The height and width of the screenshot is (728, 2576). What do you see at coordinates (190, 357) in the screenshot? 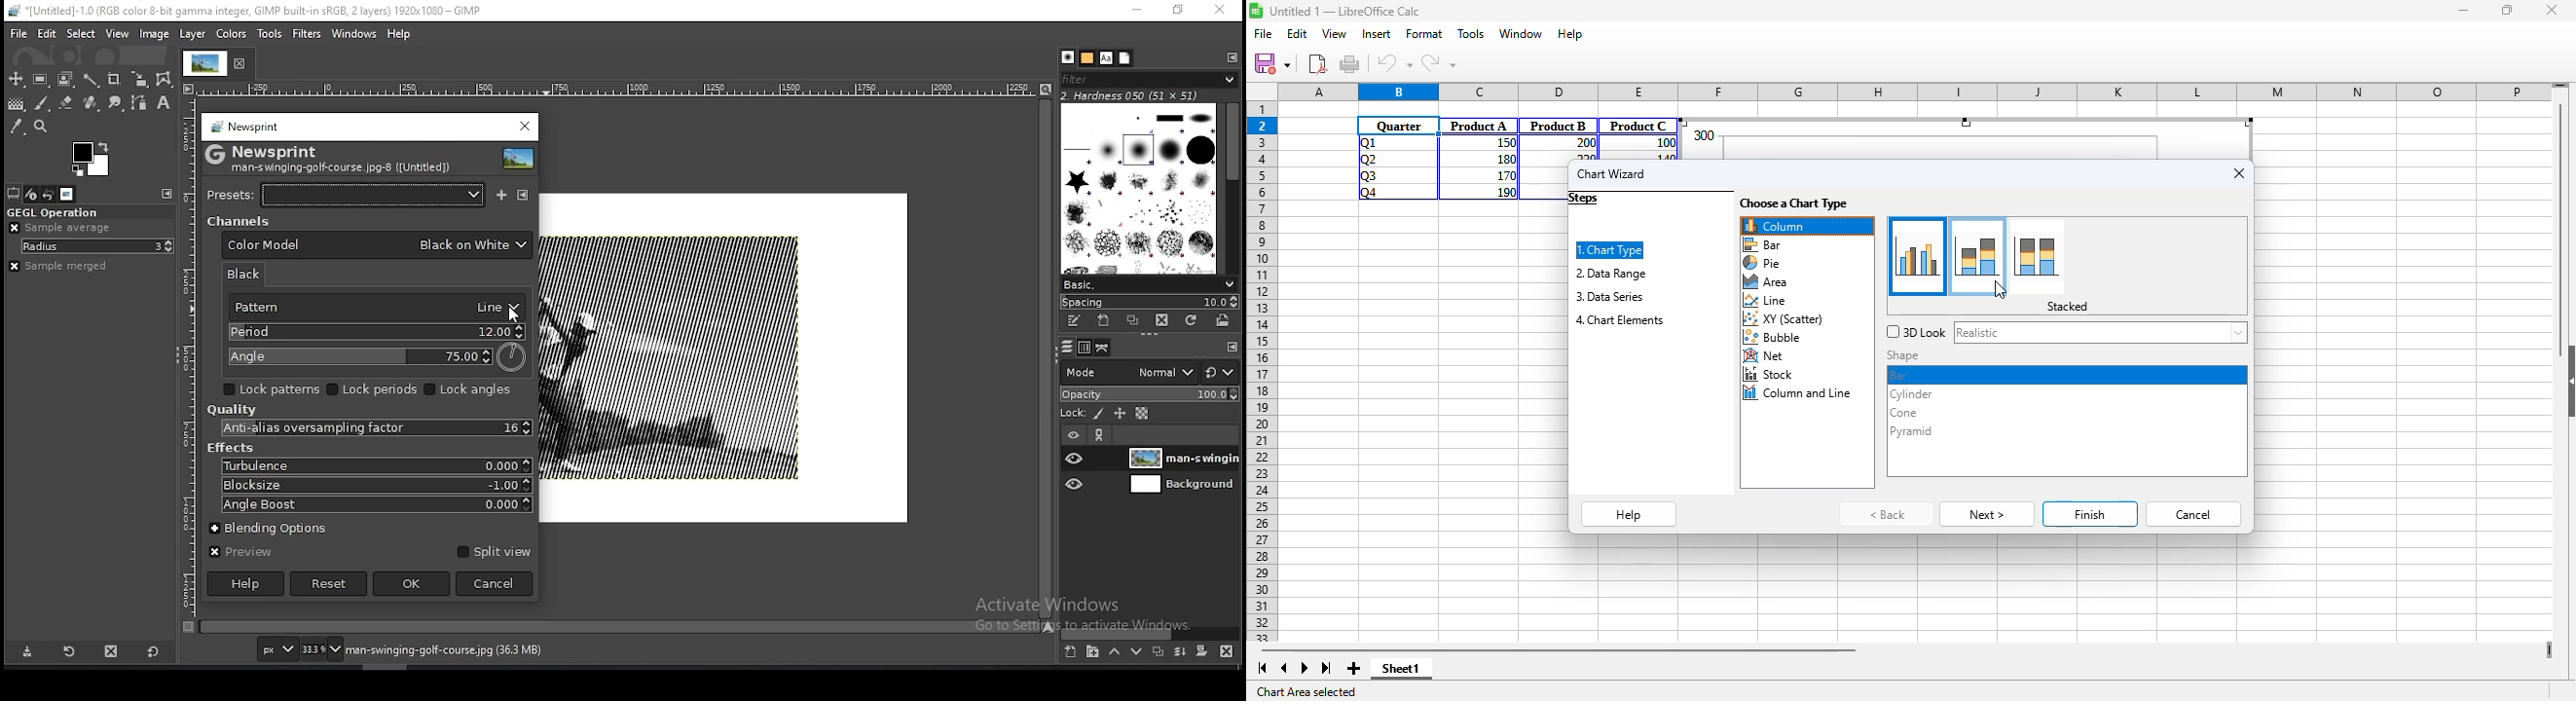
I see `scale (vertical)` at bounding box center [190, 357].